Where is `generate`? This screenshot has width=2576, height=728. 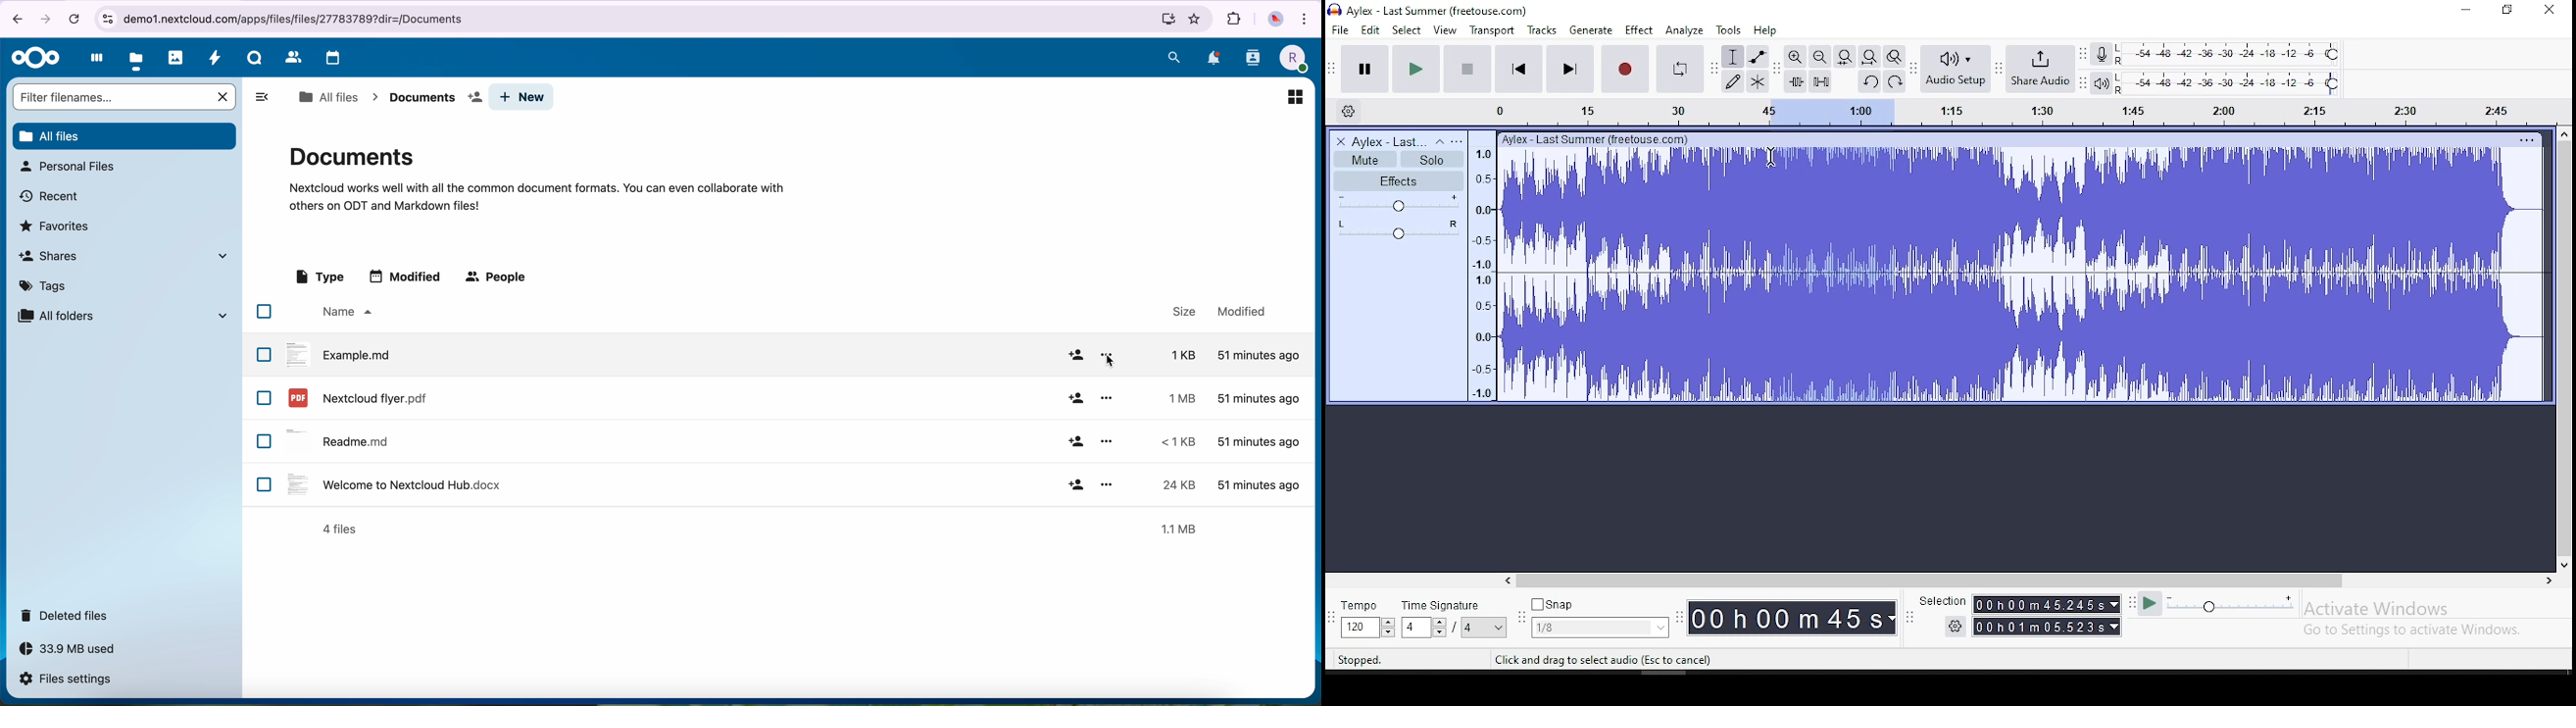
generate is located at coordinates (1592, 30).